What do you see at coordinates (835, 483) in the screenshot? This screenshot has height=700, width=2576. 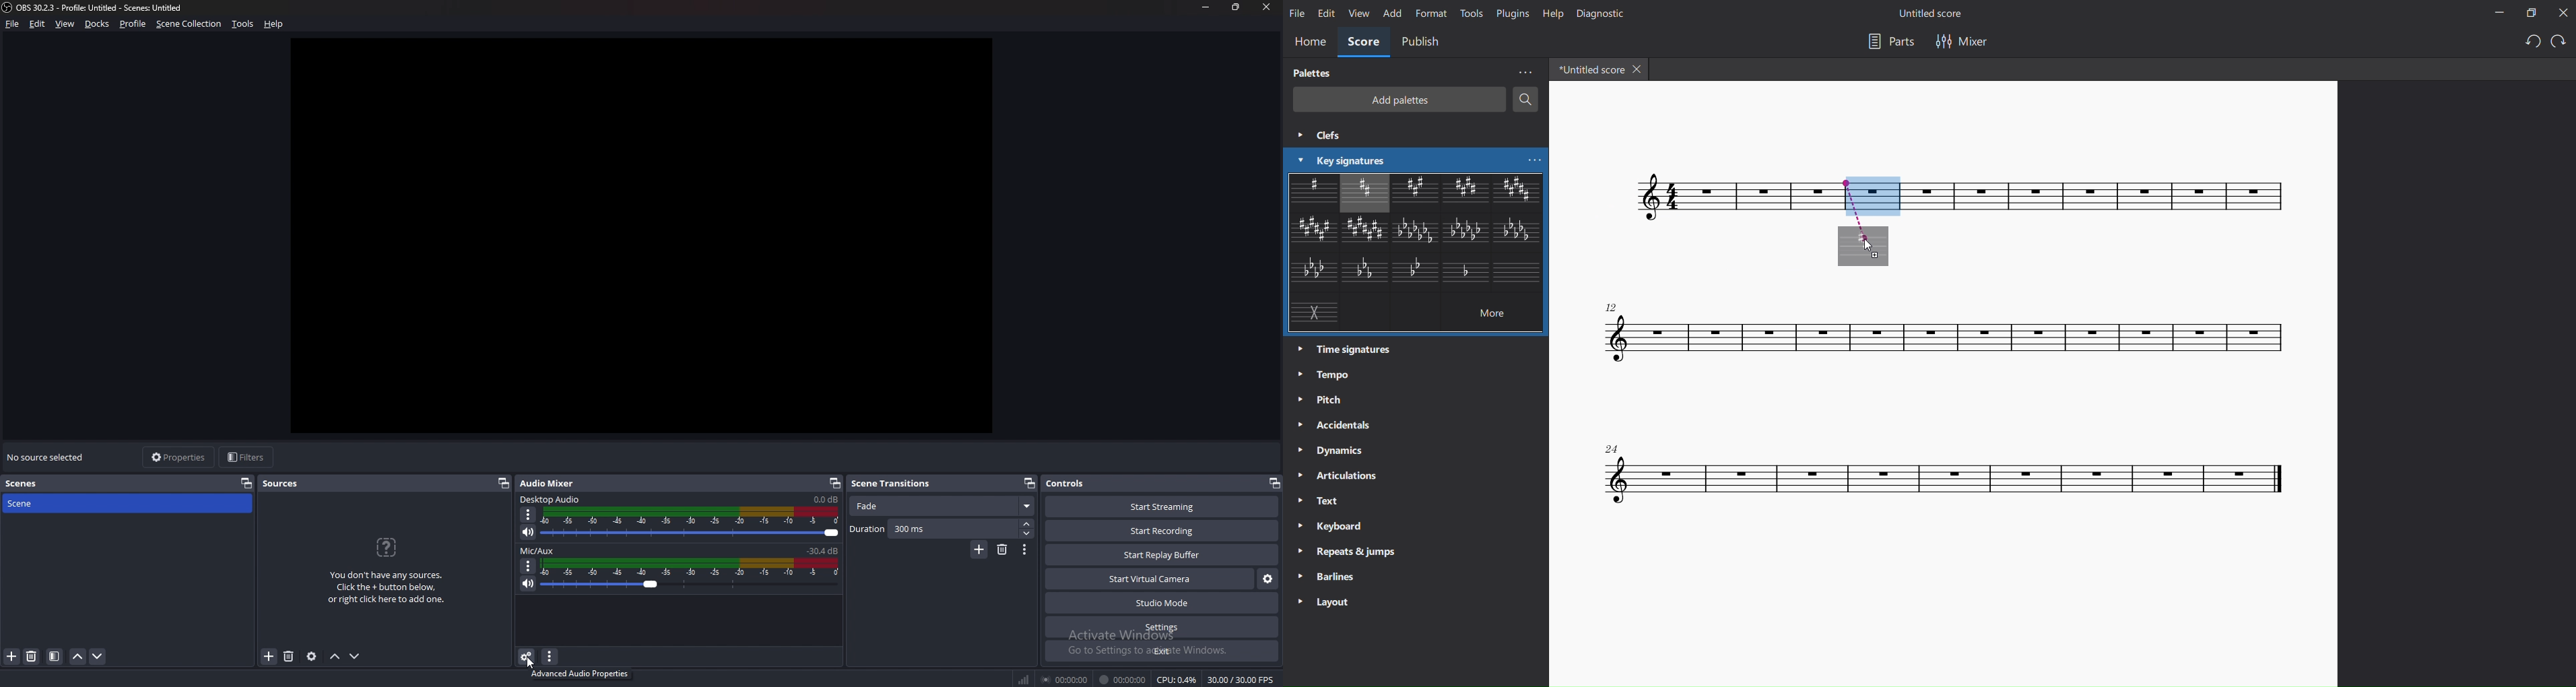 I see `pop out` at bounding box center [835, 483].